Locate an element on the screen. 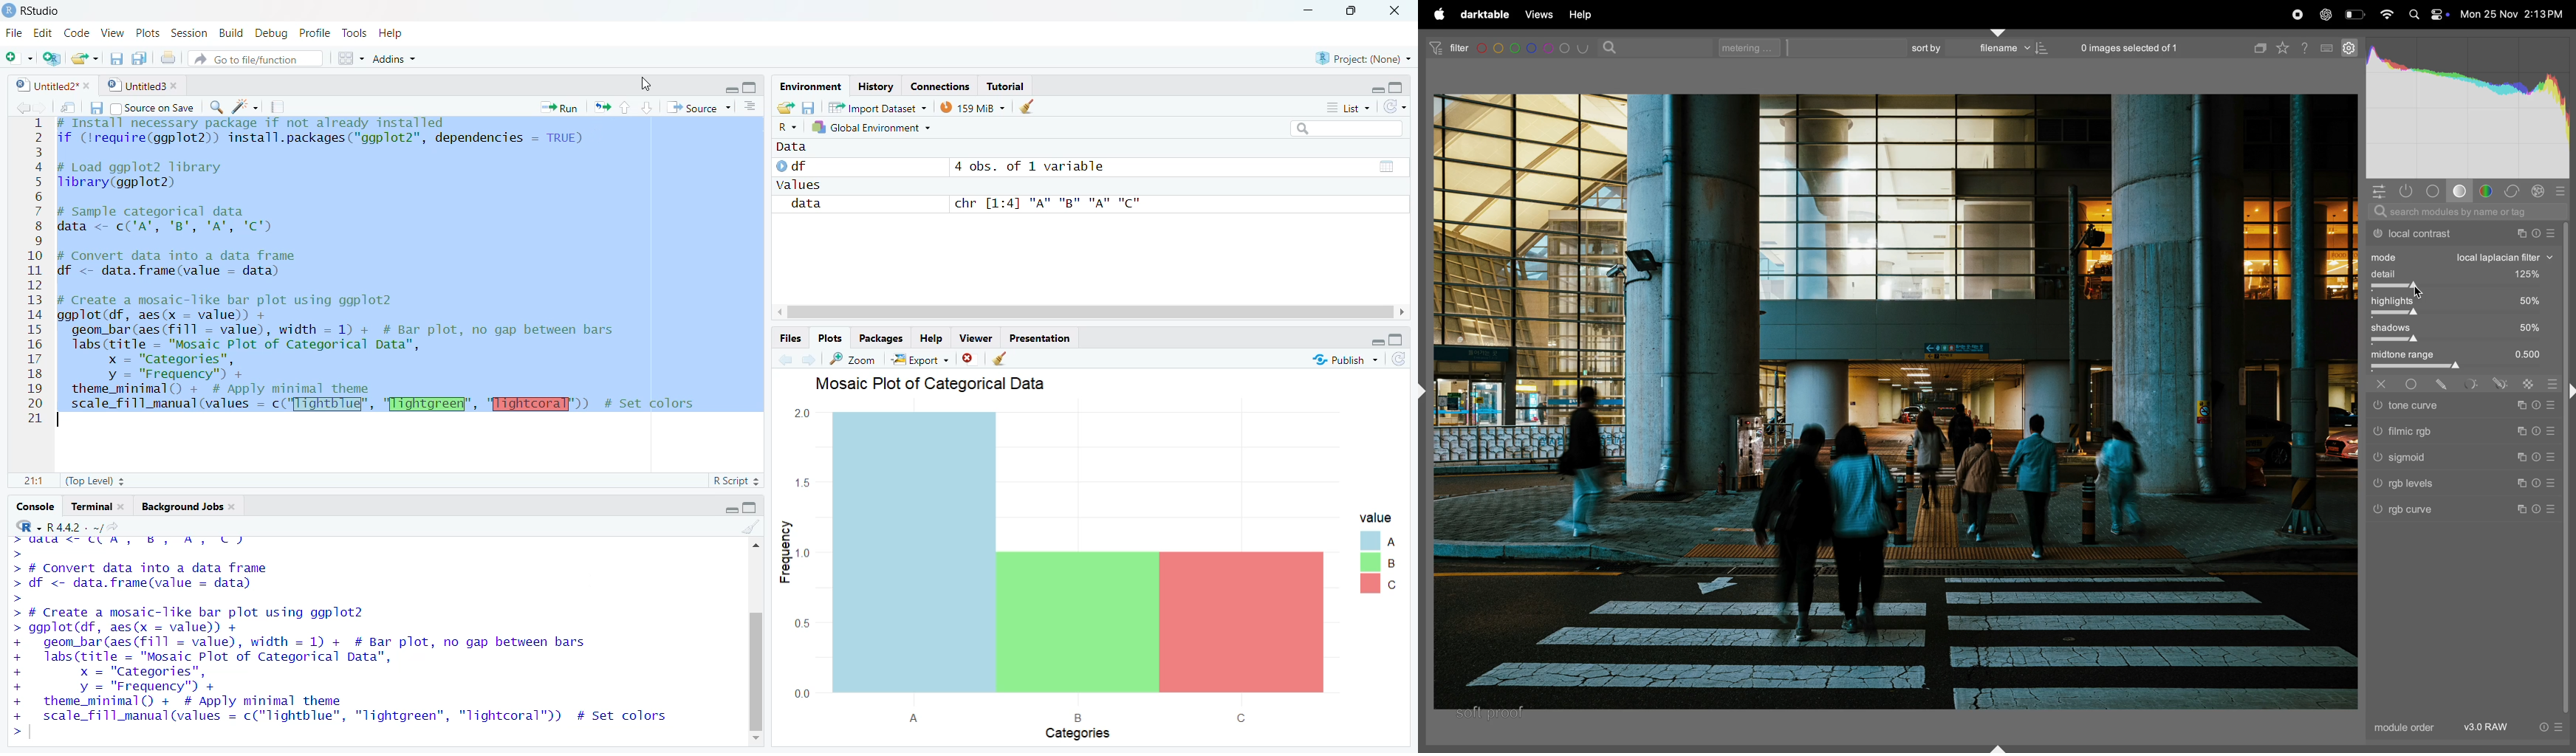 The height and width of the screenshot is (756, 2576). preset is located at coordinates (2552, 510).